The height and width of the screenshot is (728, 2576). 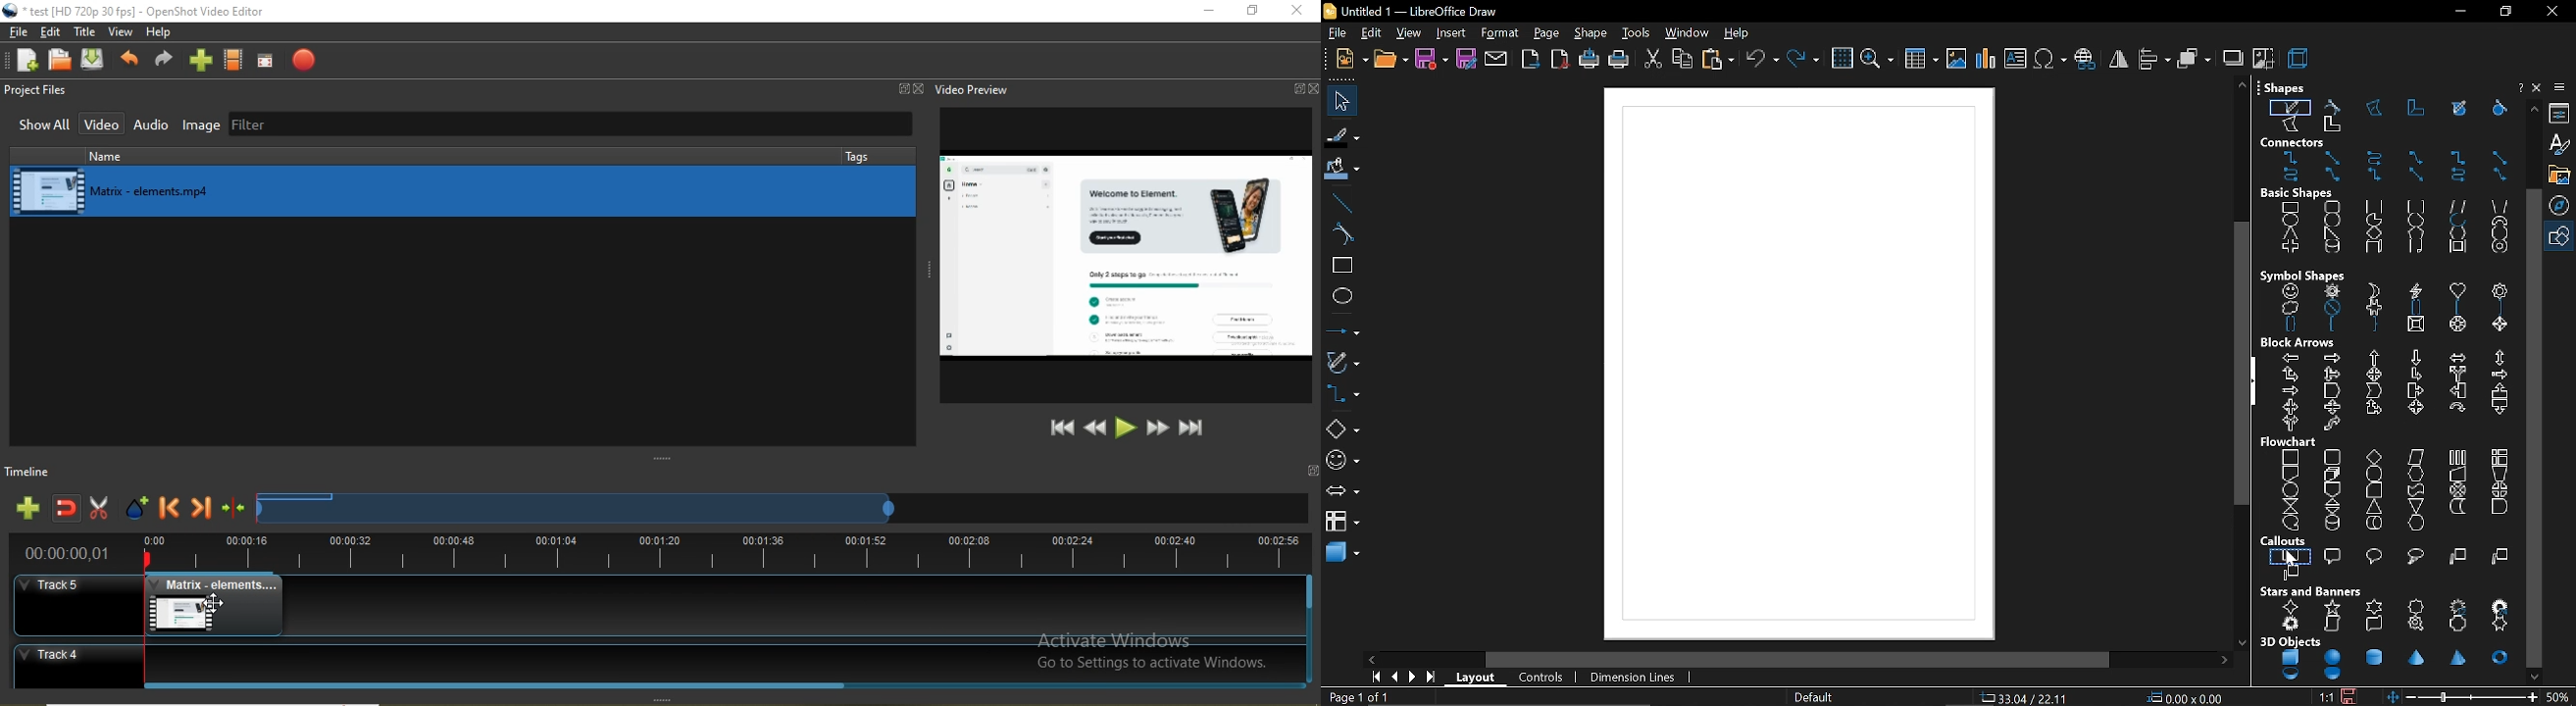 What do you see at coordinates (2499, 489) in the screenshot?
I see `or` at bounding box center [2499, 489].